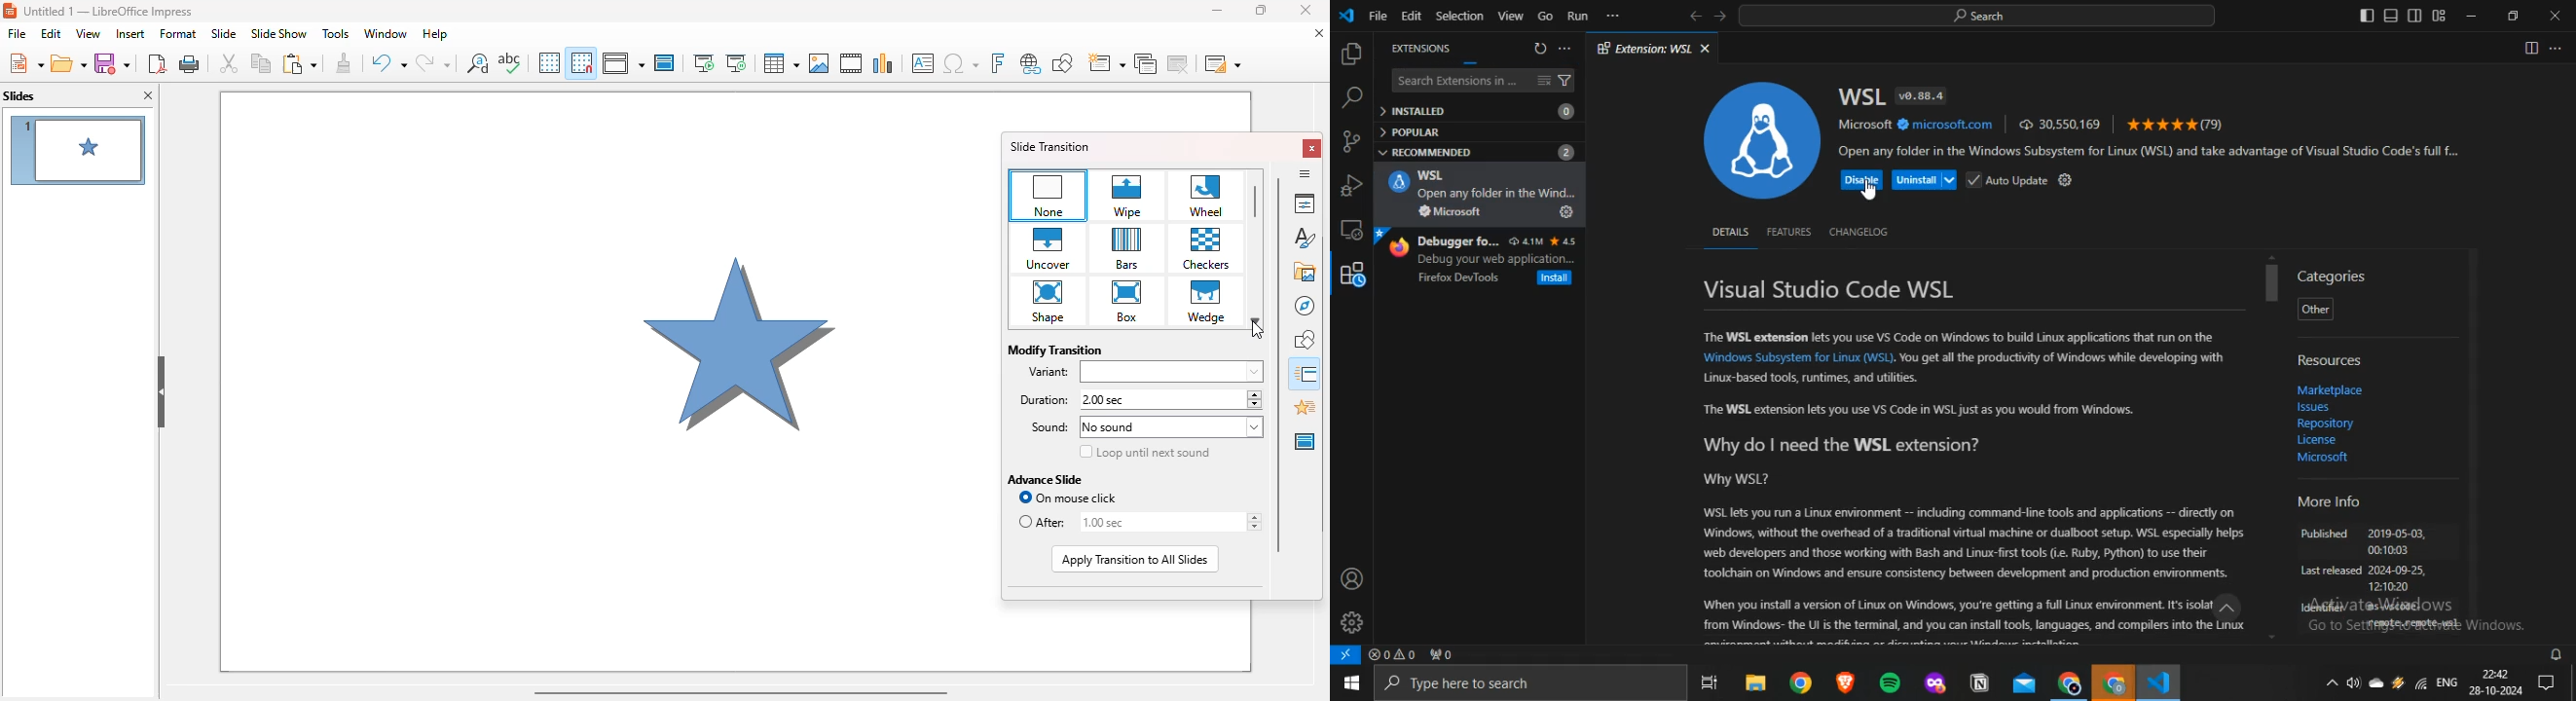  I want to click on box, so click(1128, 302).